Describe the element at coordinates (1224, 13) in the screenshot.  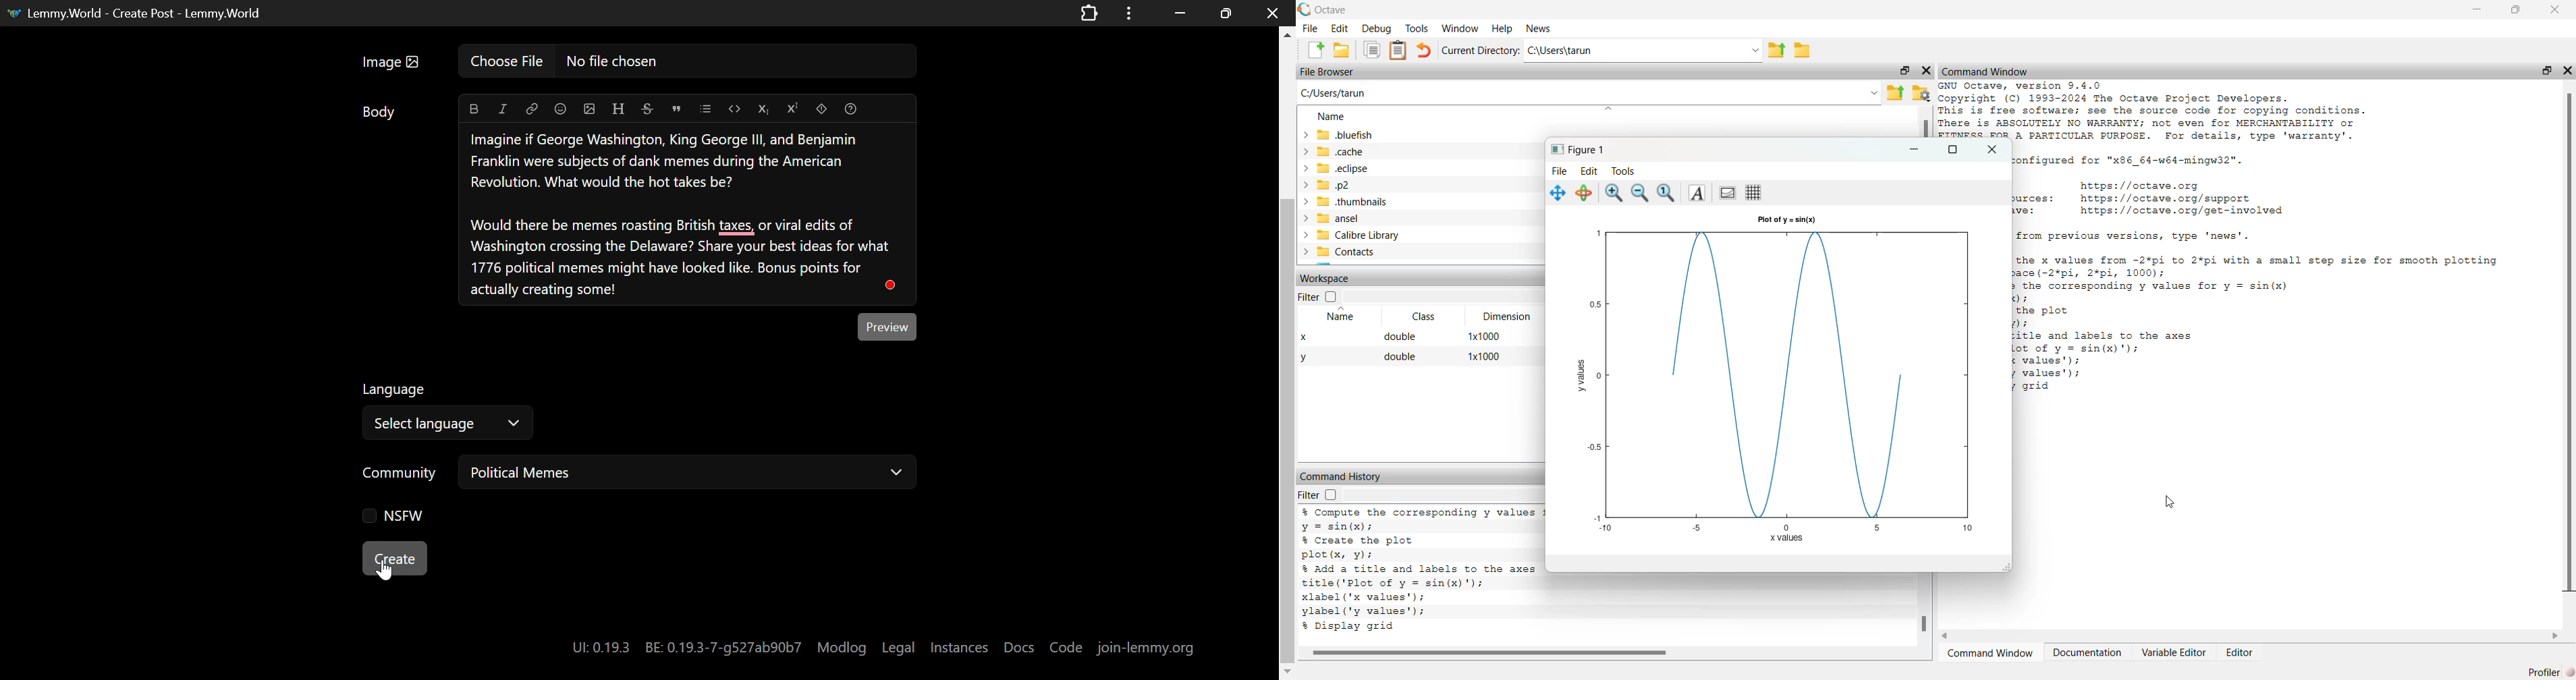
I see `Minimize Window` at that location.